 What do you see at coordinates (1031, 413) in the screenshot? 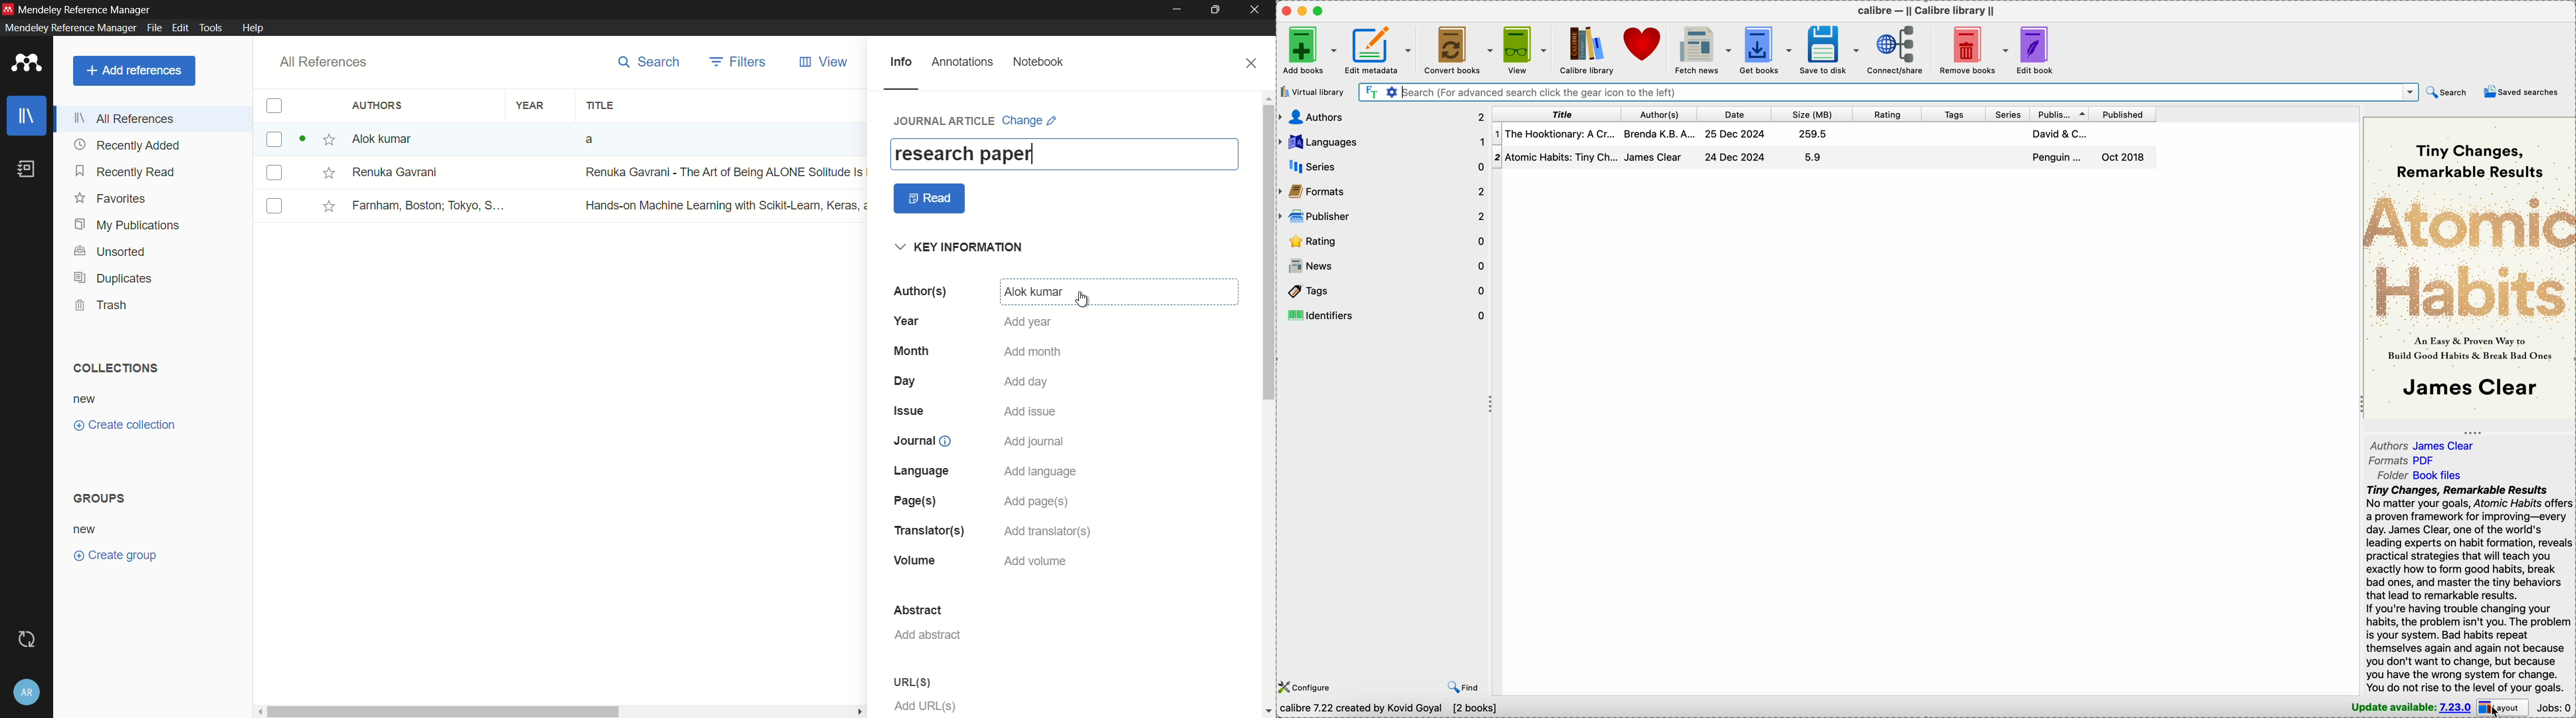
I see `add issue` at bounding box center [1031, 413].